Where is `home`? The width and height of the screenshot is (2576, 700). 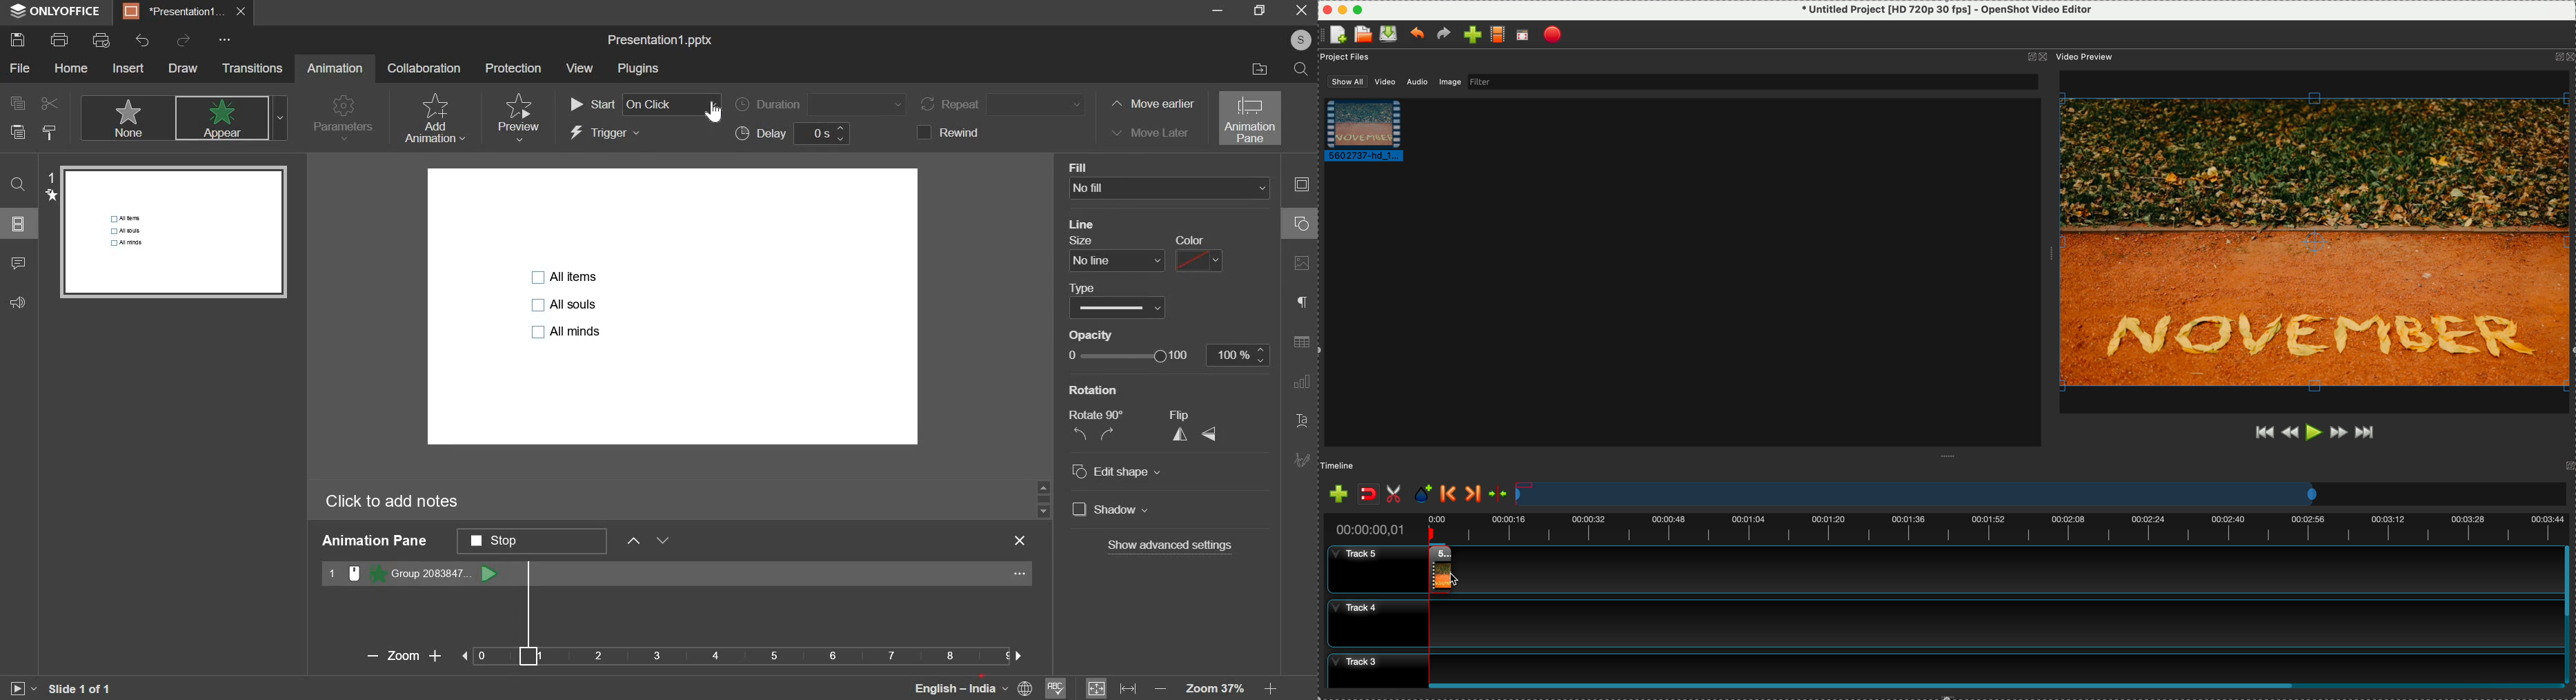 home is located at coordinates (71, 68).